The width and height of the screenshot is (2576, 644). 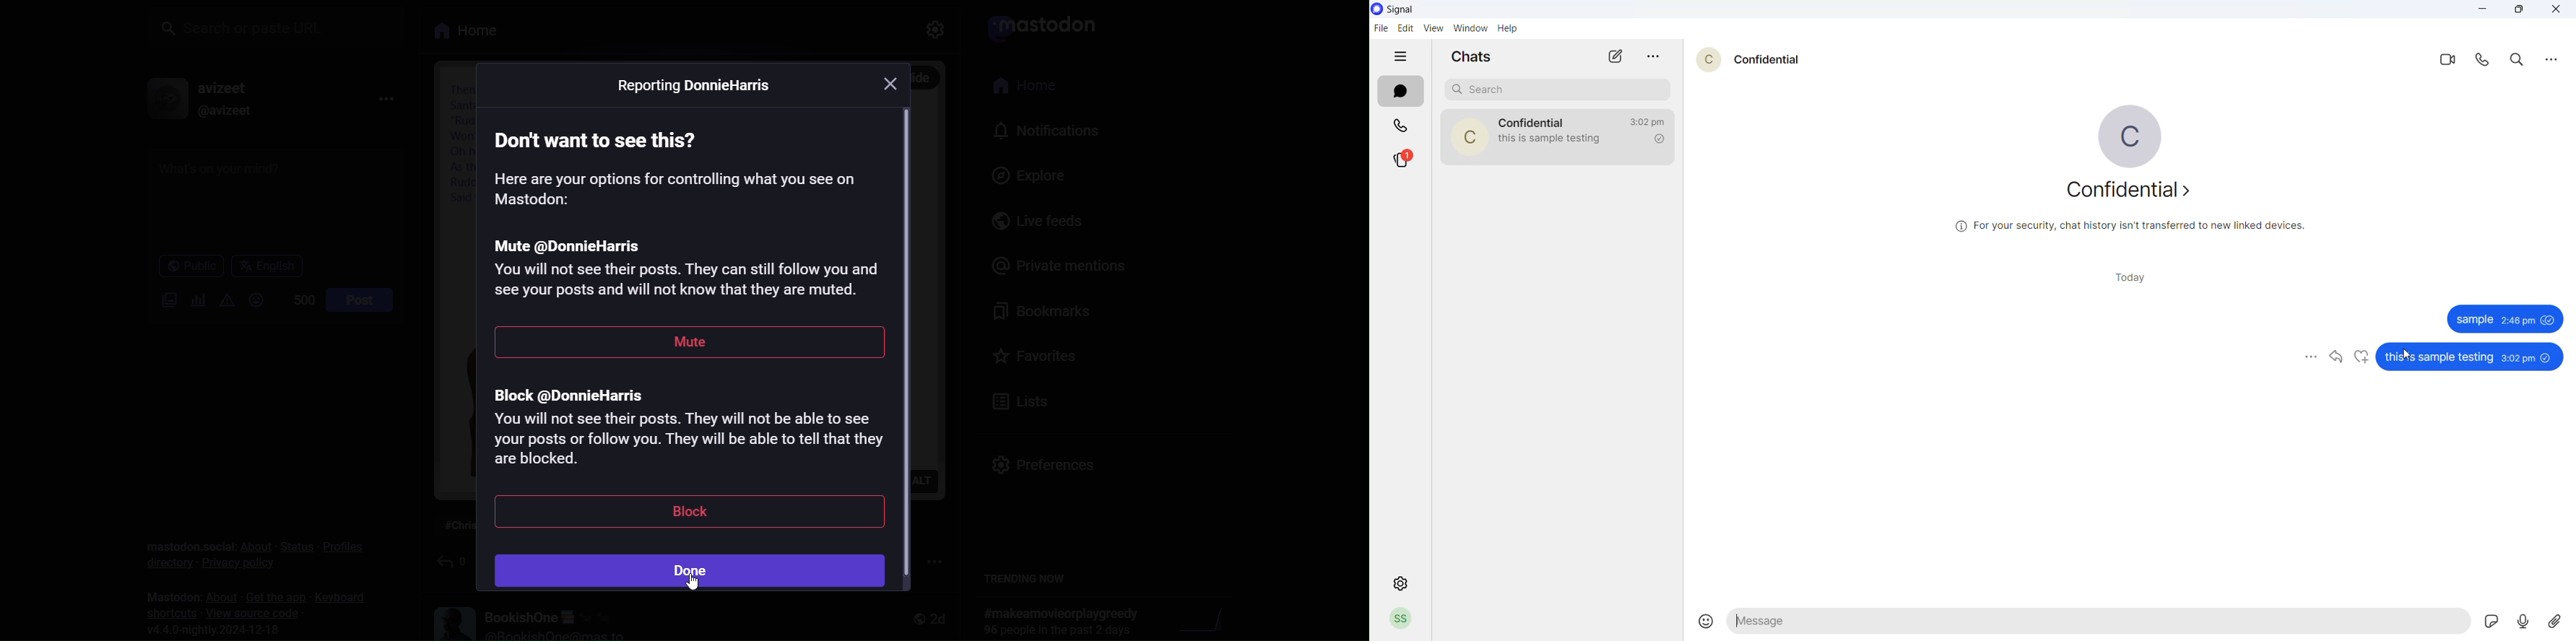 I want to click on profile picture, so click(x=2132, y=134).